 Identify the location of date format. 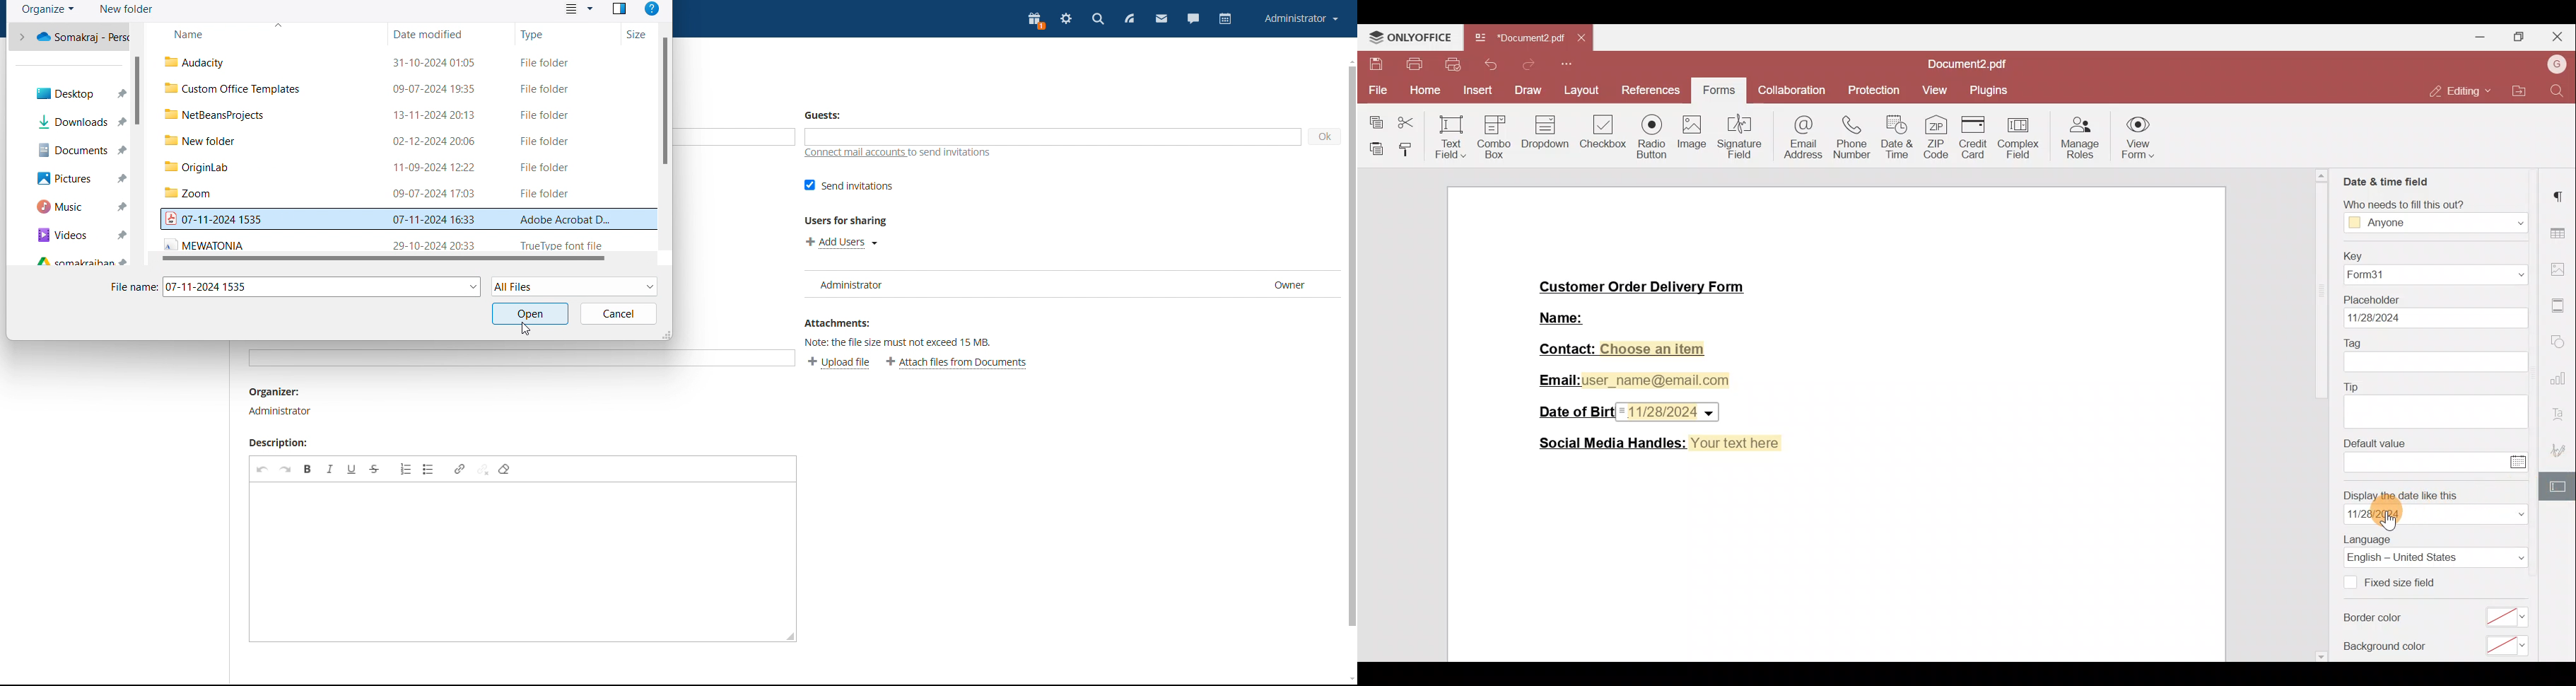
(2437, 514).